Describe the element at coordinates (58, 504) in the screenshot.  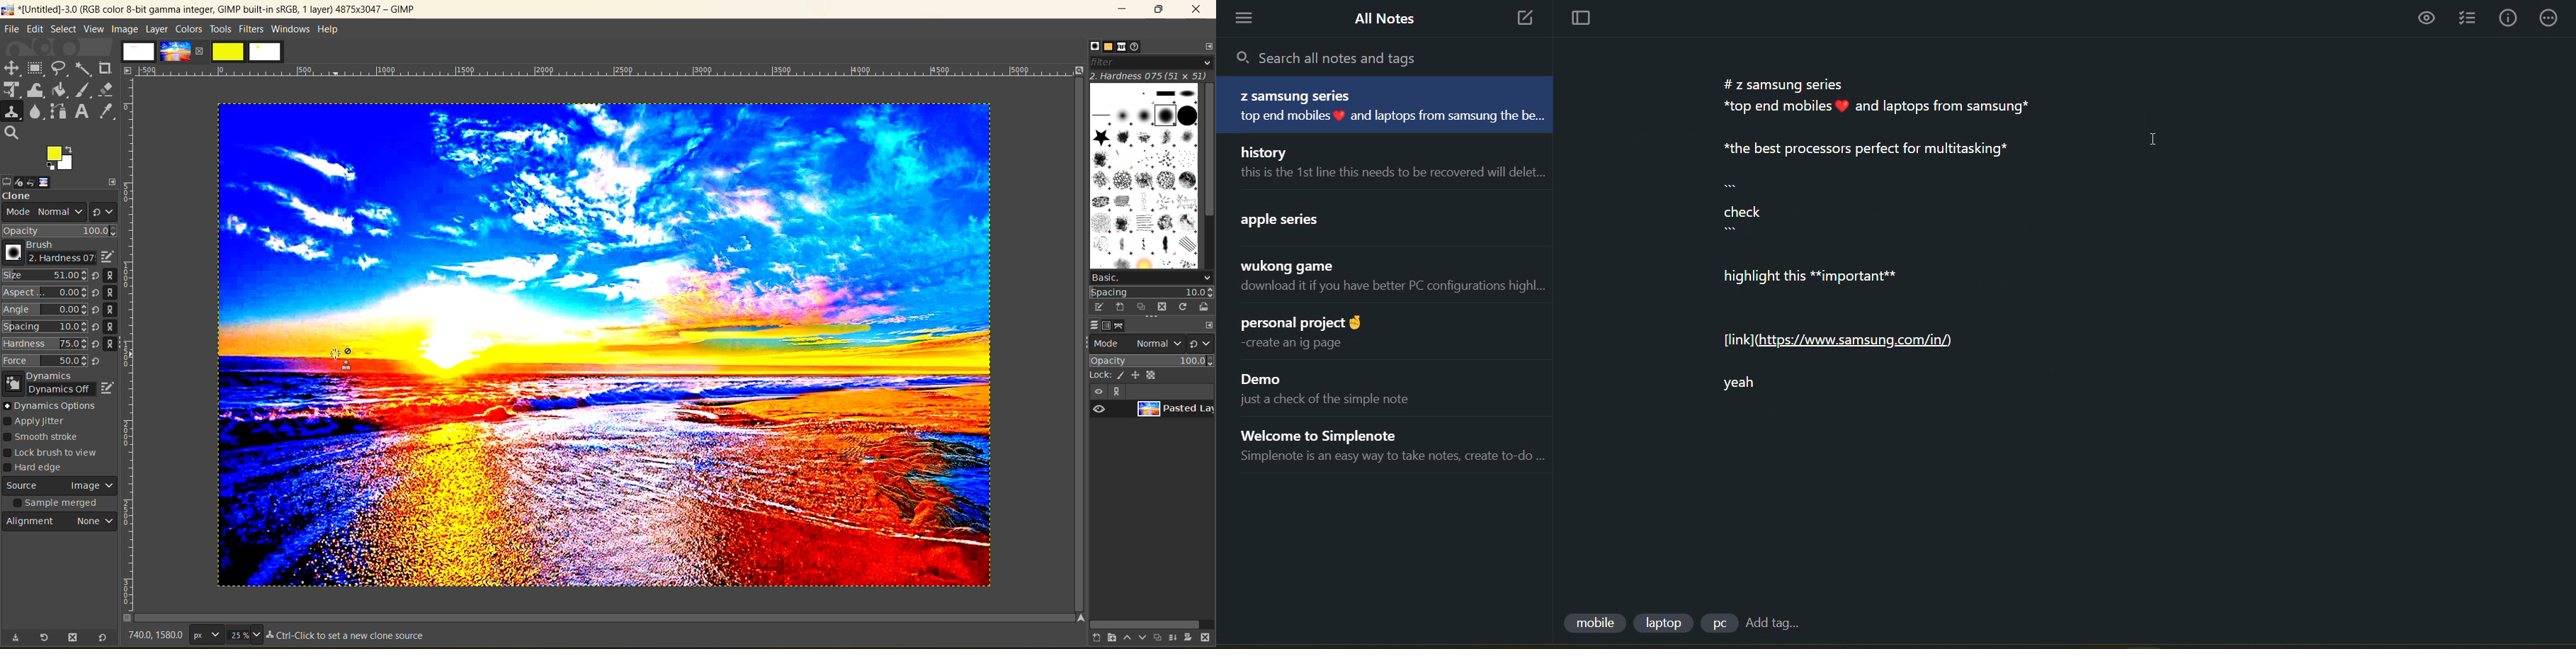
I see `sample merged` at that location.